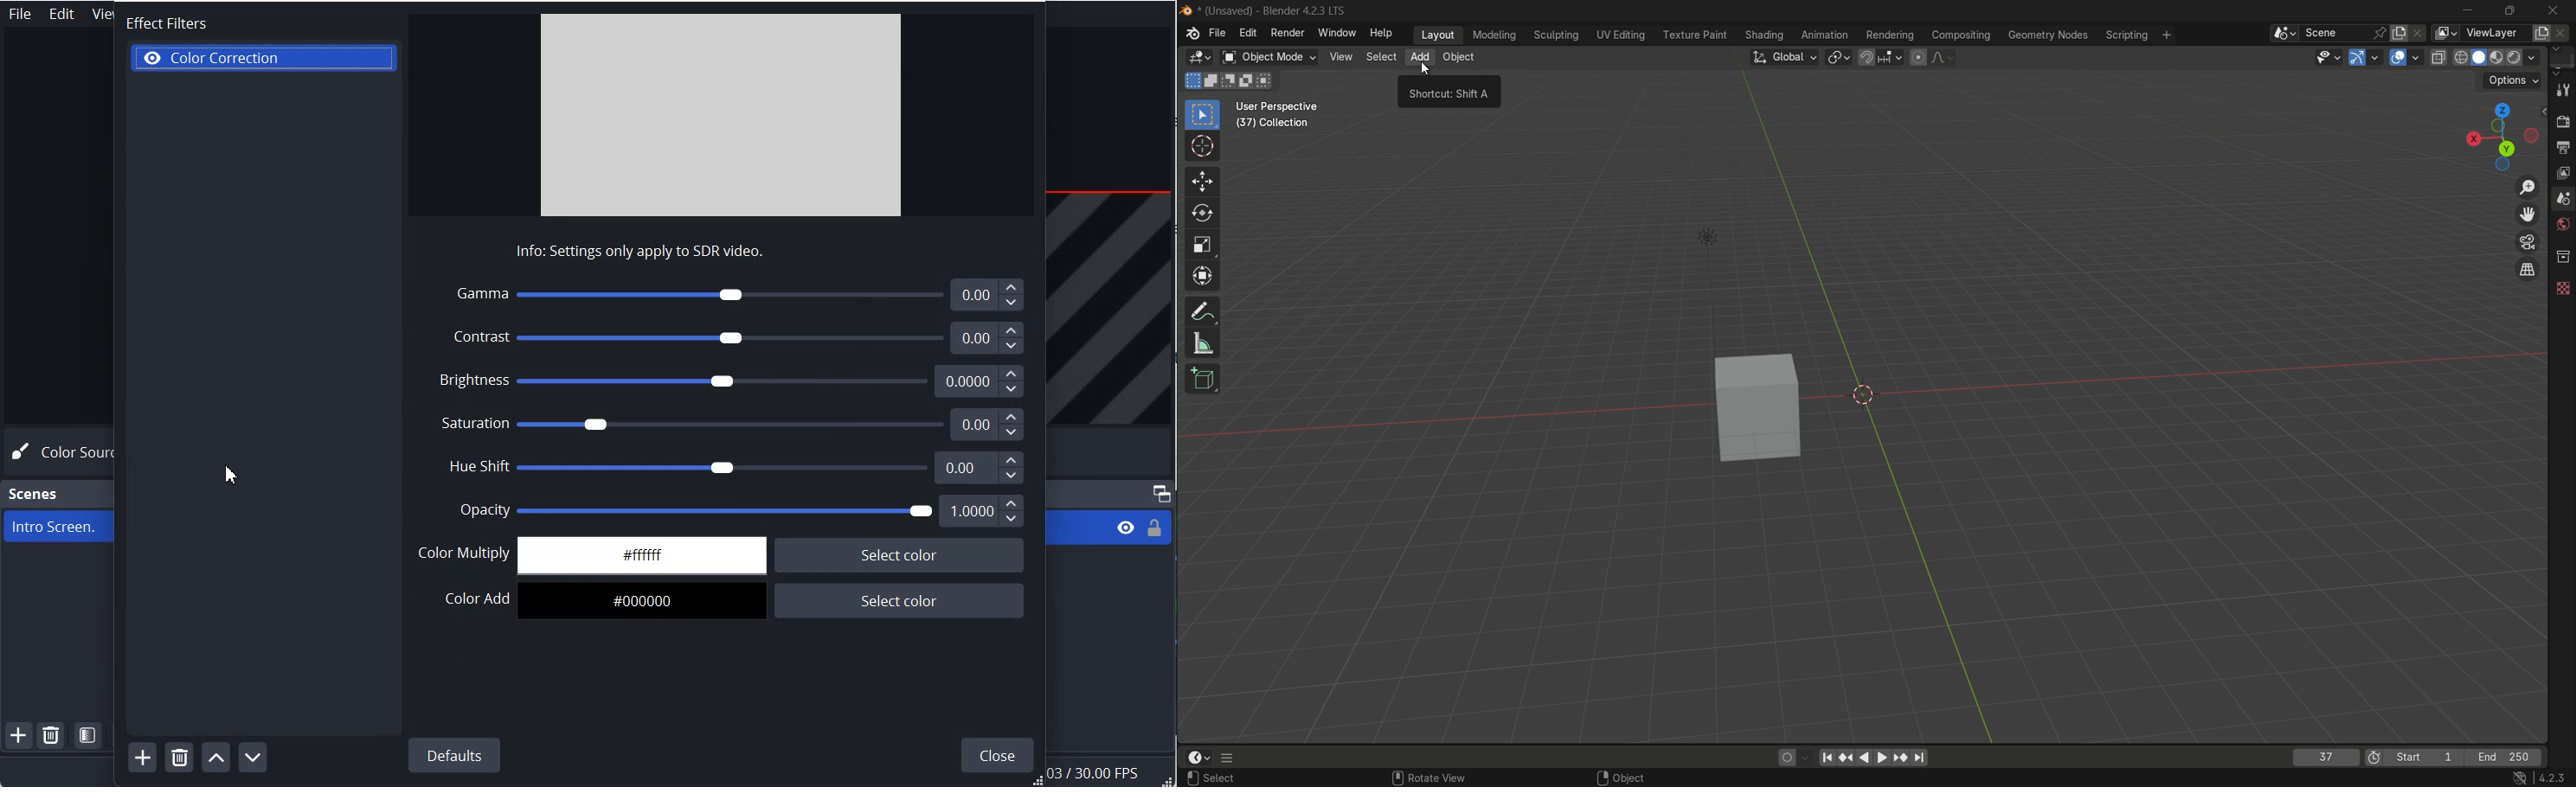 This screenshot has width=2576, height=812. What do you see at coordinates (53, 735) in the screenshot?
I see `Remove Selected Scene` at bounding box center [53, 735].